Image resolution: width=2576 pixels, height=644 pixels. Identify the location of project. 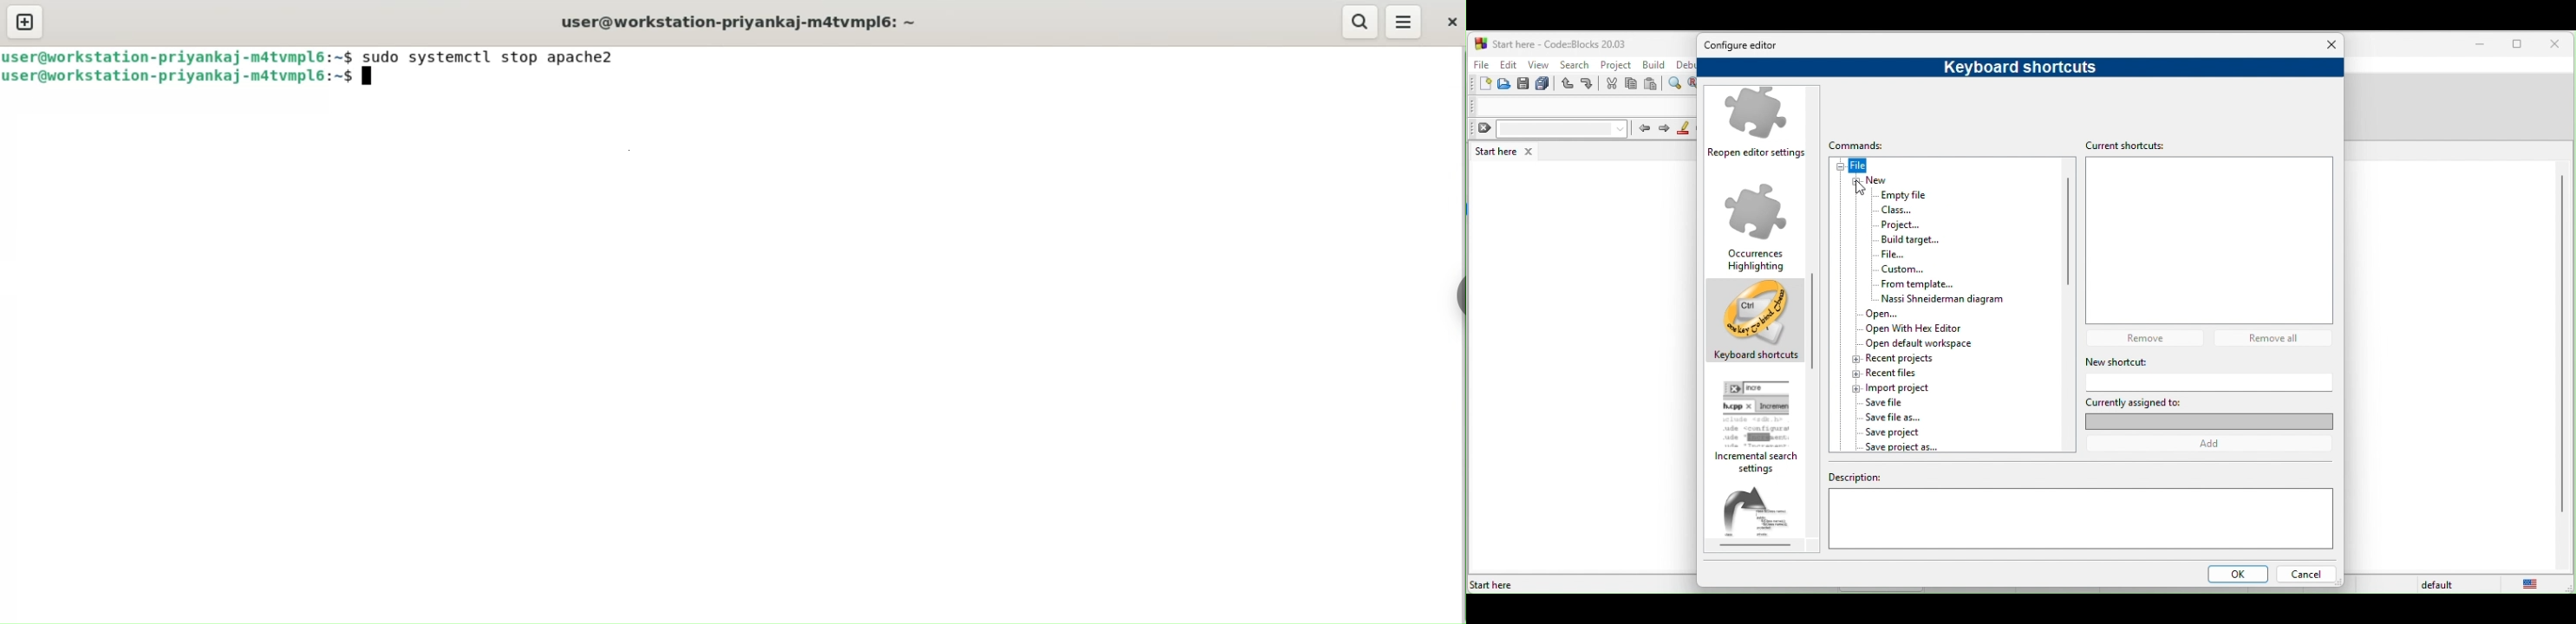
(1905, 224).